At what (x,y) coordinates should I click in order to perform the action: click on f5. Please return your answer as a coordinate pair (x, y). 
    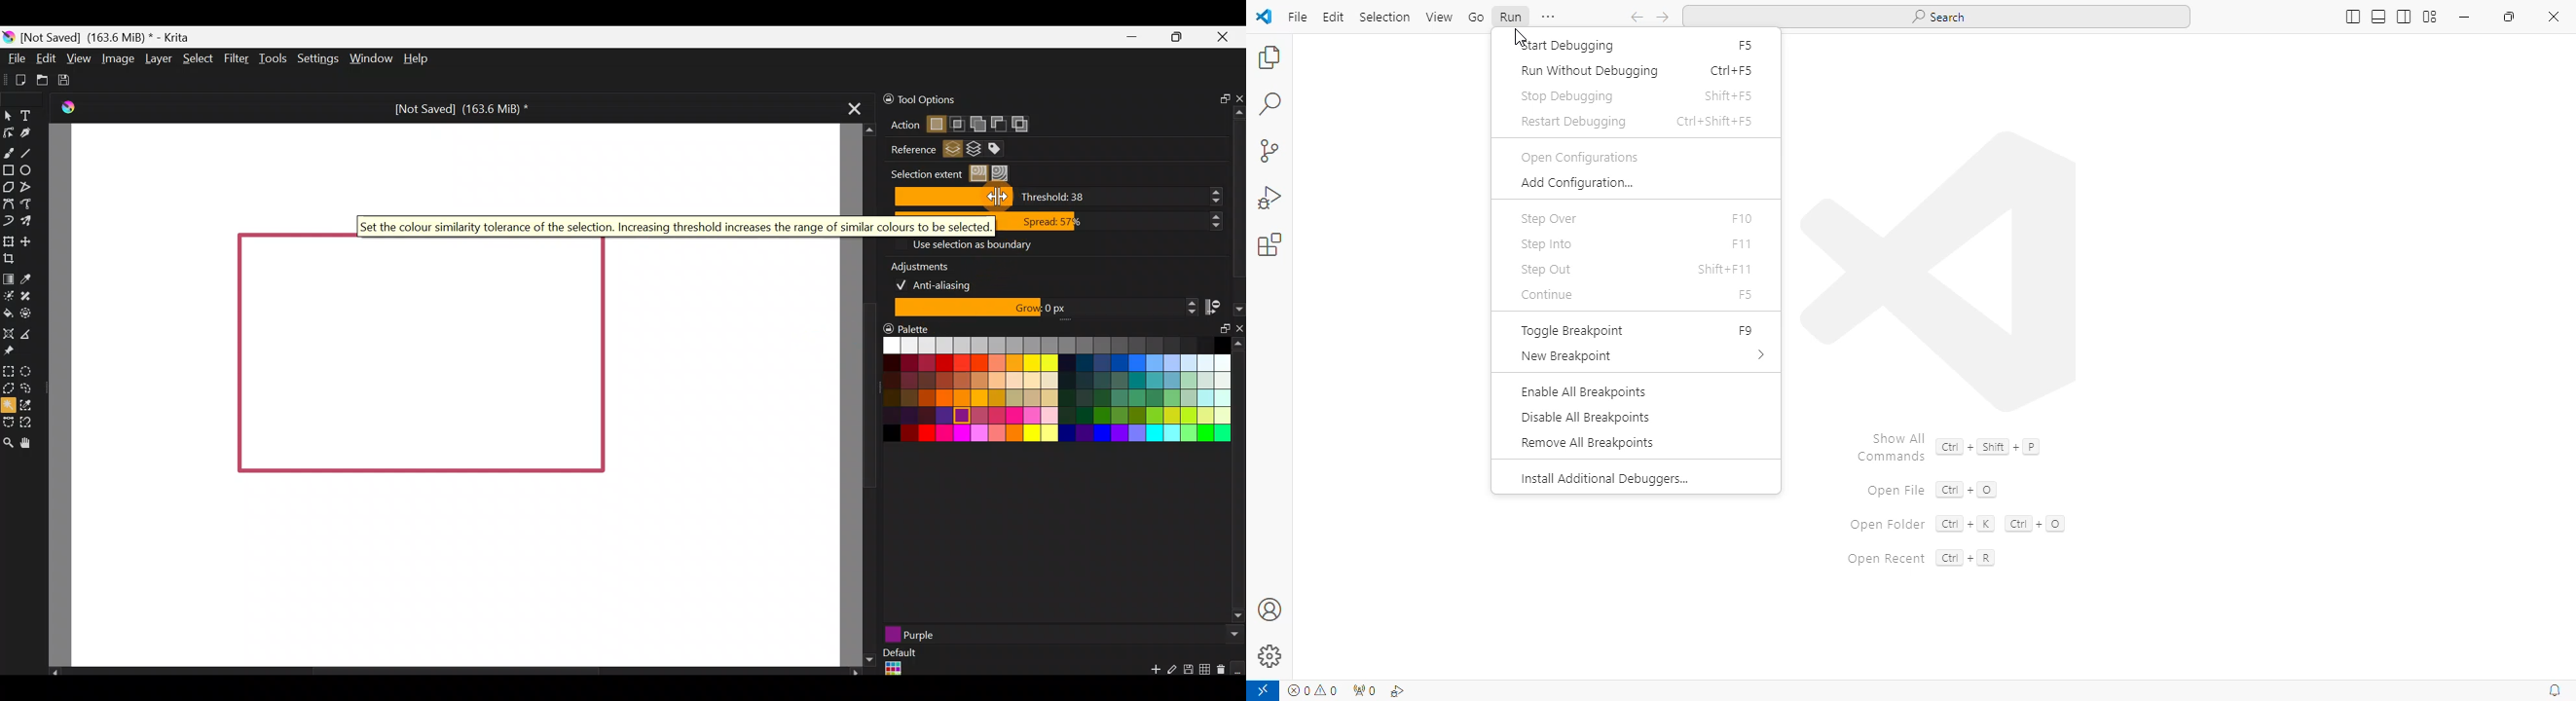
    Looking at the image, I should click on (1747, 46).